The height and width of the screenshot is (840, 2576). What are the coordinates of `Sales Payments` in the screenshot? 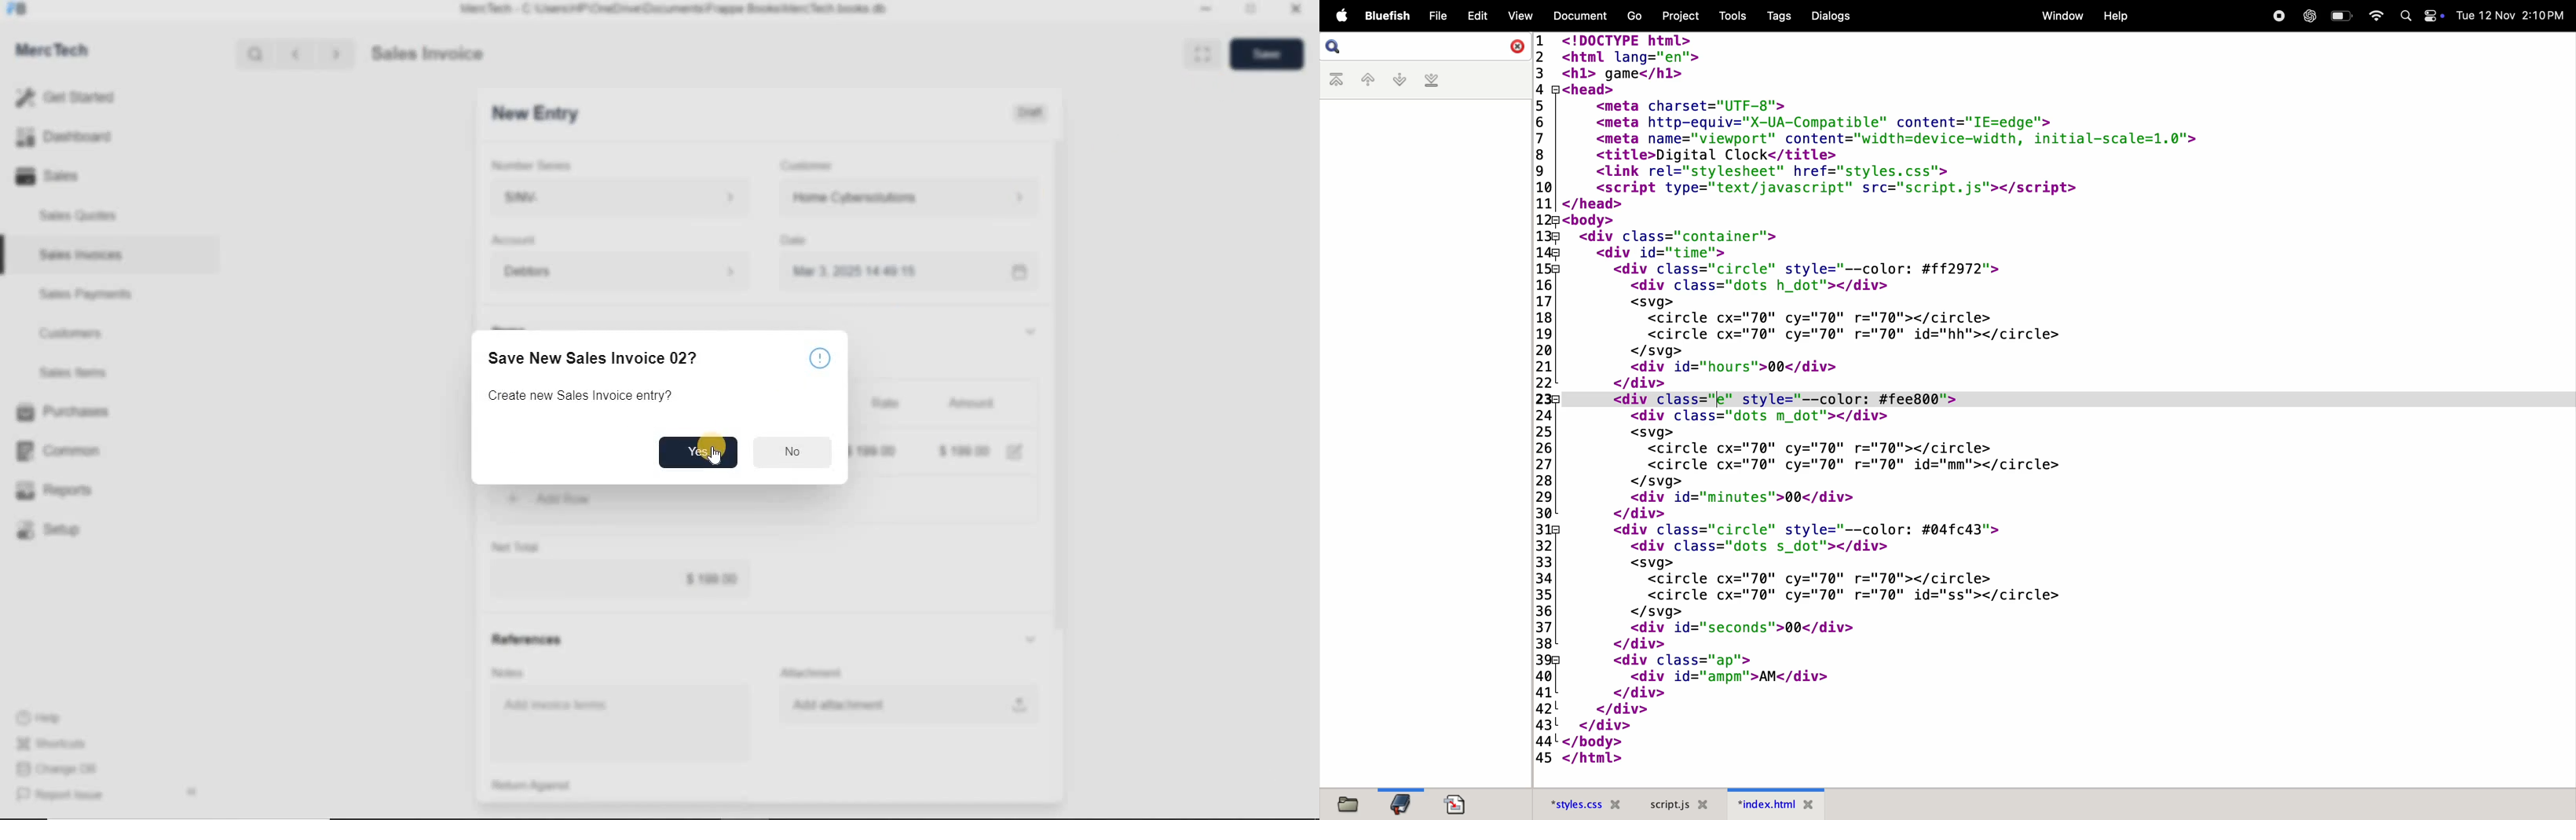 It's located at (83, 295).